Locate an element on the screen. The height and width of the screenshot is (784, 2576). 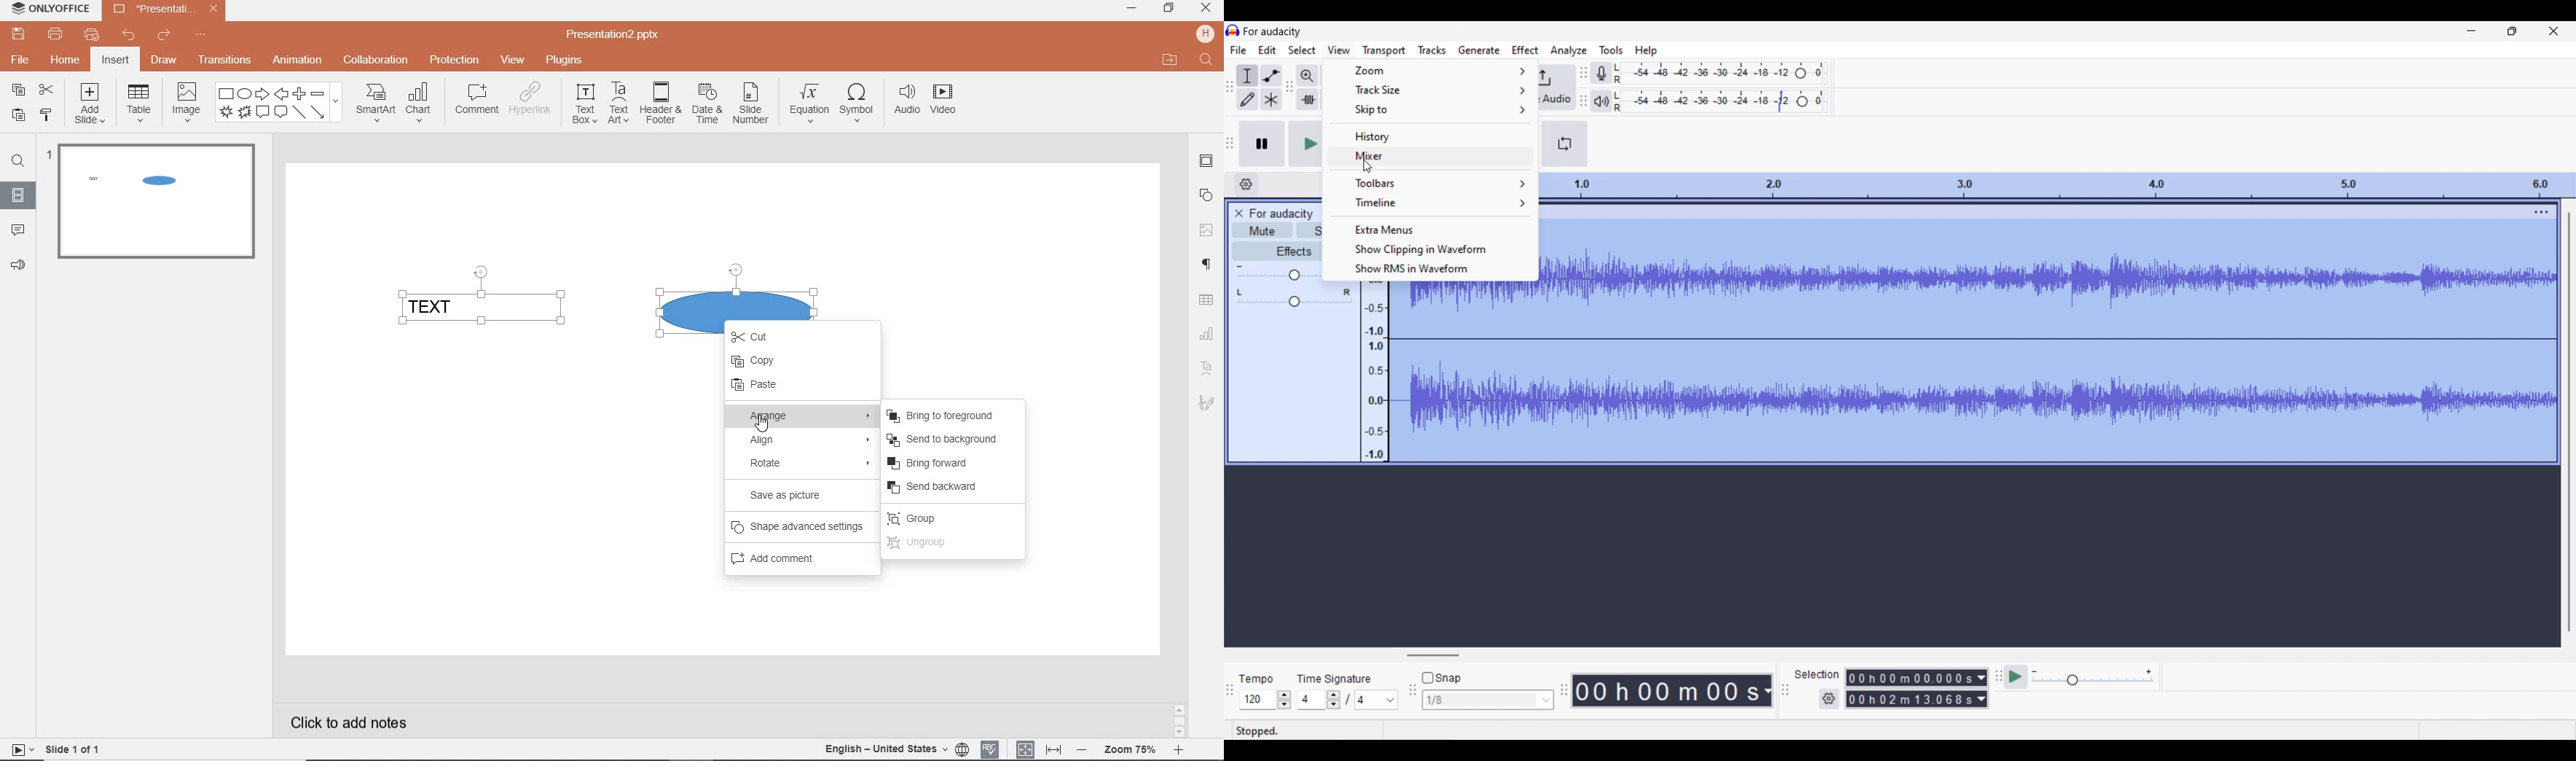
Tempo settings is located at coordinates (1266, 700).